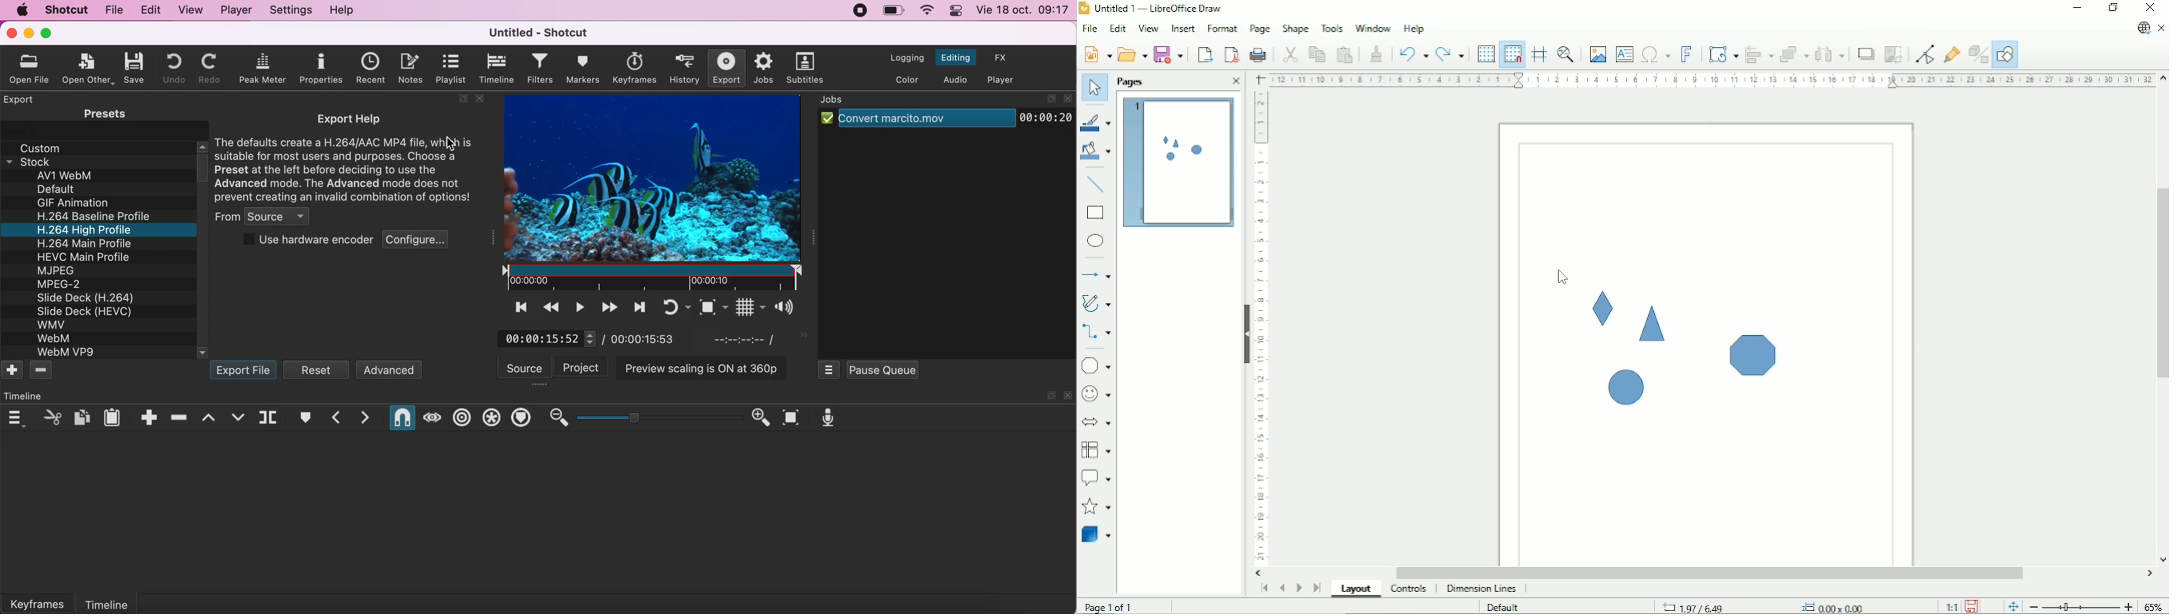 Image resolution: width=2184 pixels, height=616 pixels. What do you see at coordinates (681, 69) in the screenshot?
I see `history` at bounding box center [681, 69].